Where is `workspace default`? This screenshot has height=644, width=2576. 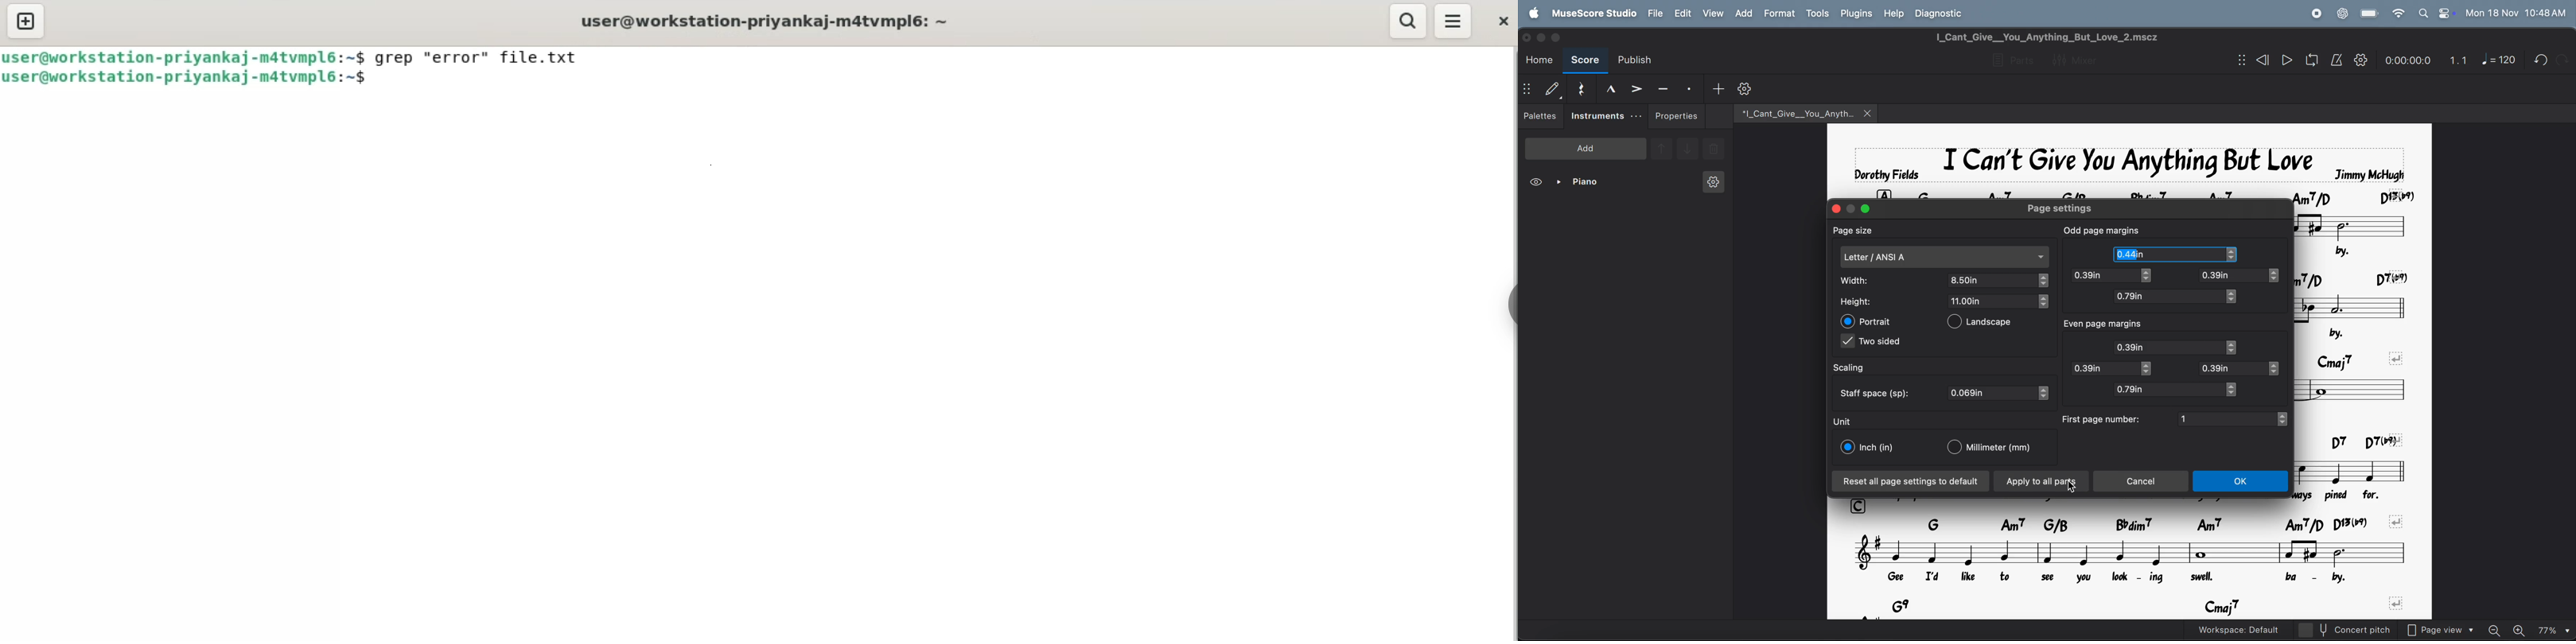
workspace default is located at coordinates (2257, 629).